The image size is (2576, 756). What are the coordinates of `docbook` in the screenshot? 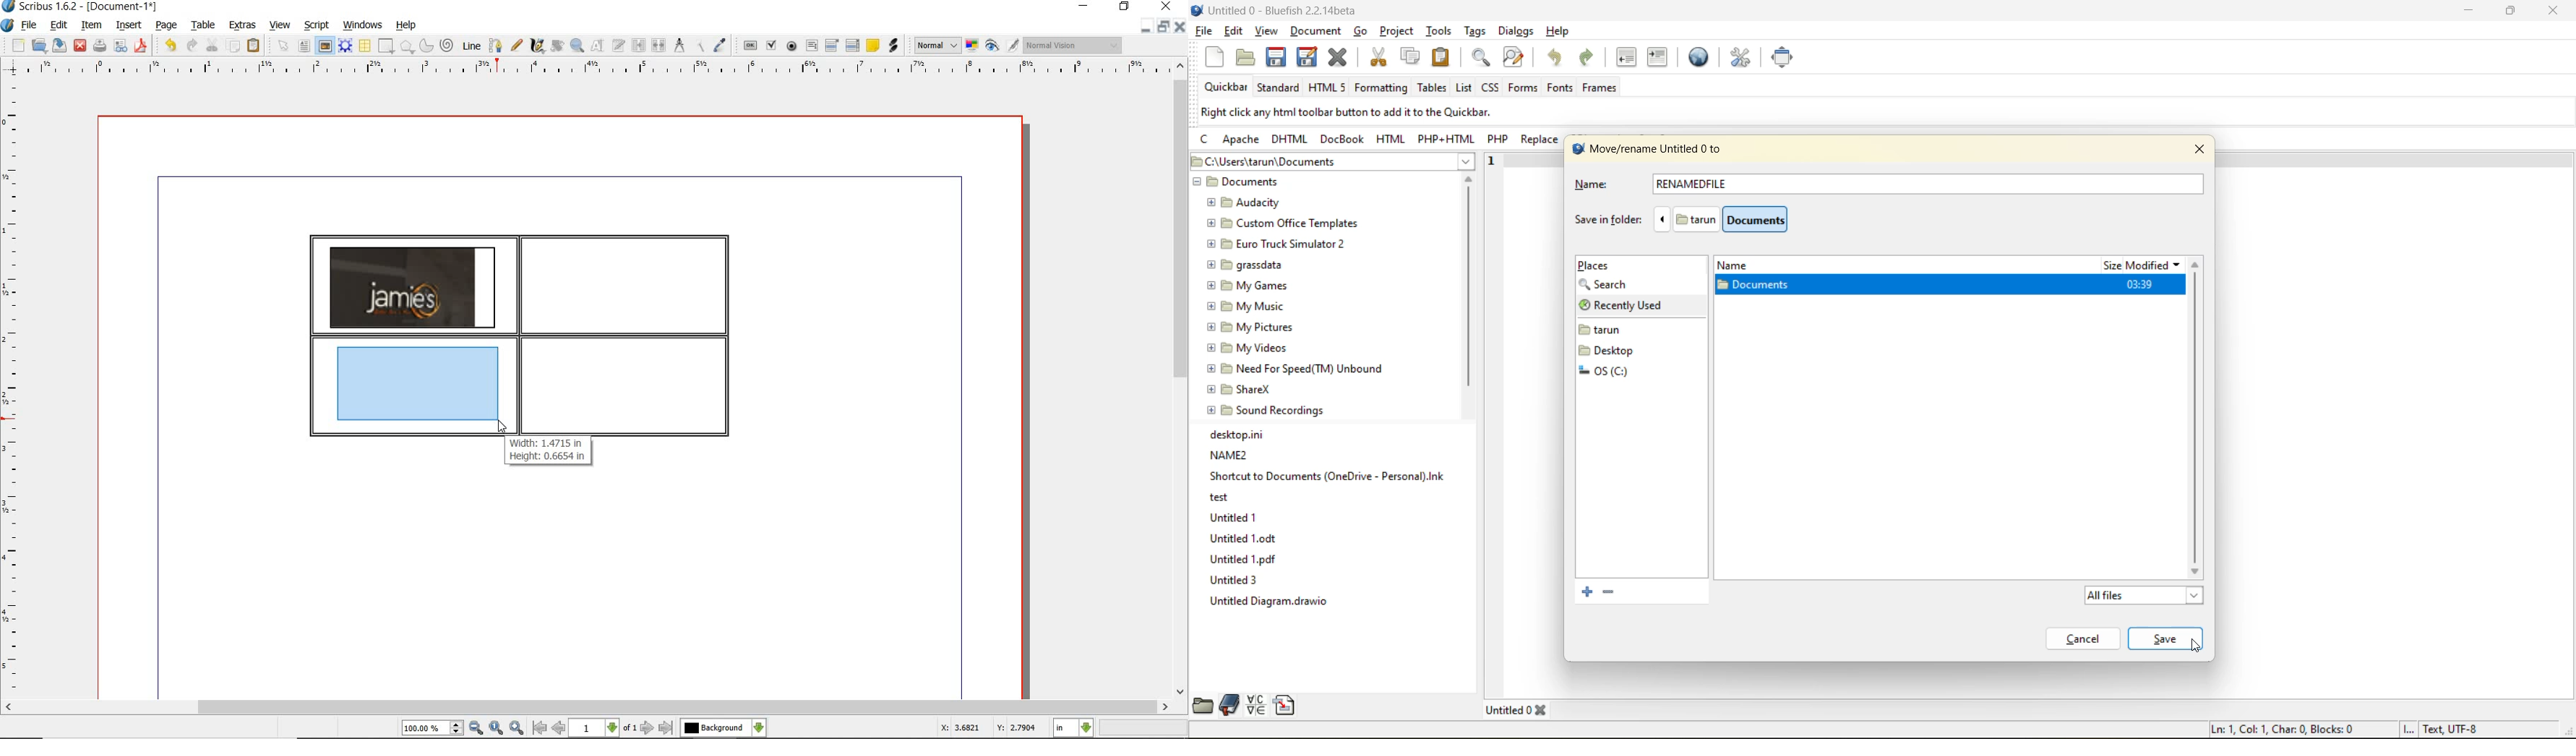 It's located at (1343, 138).